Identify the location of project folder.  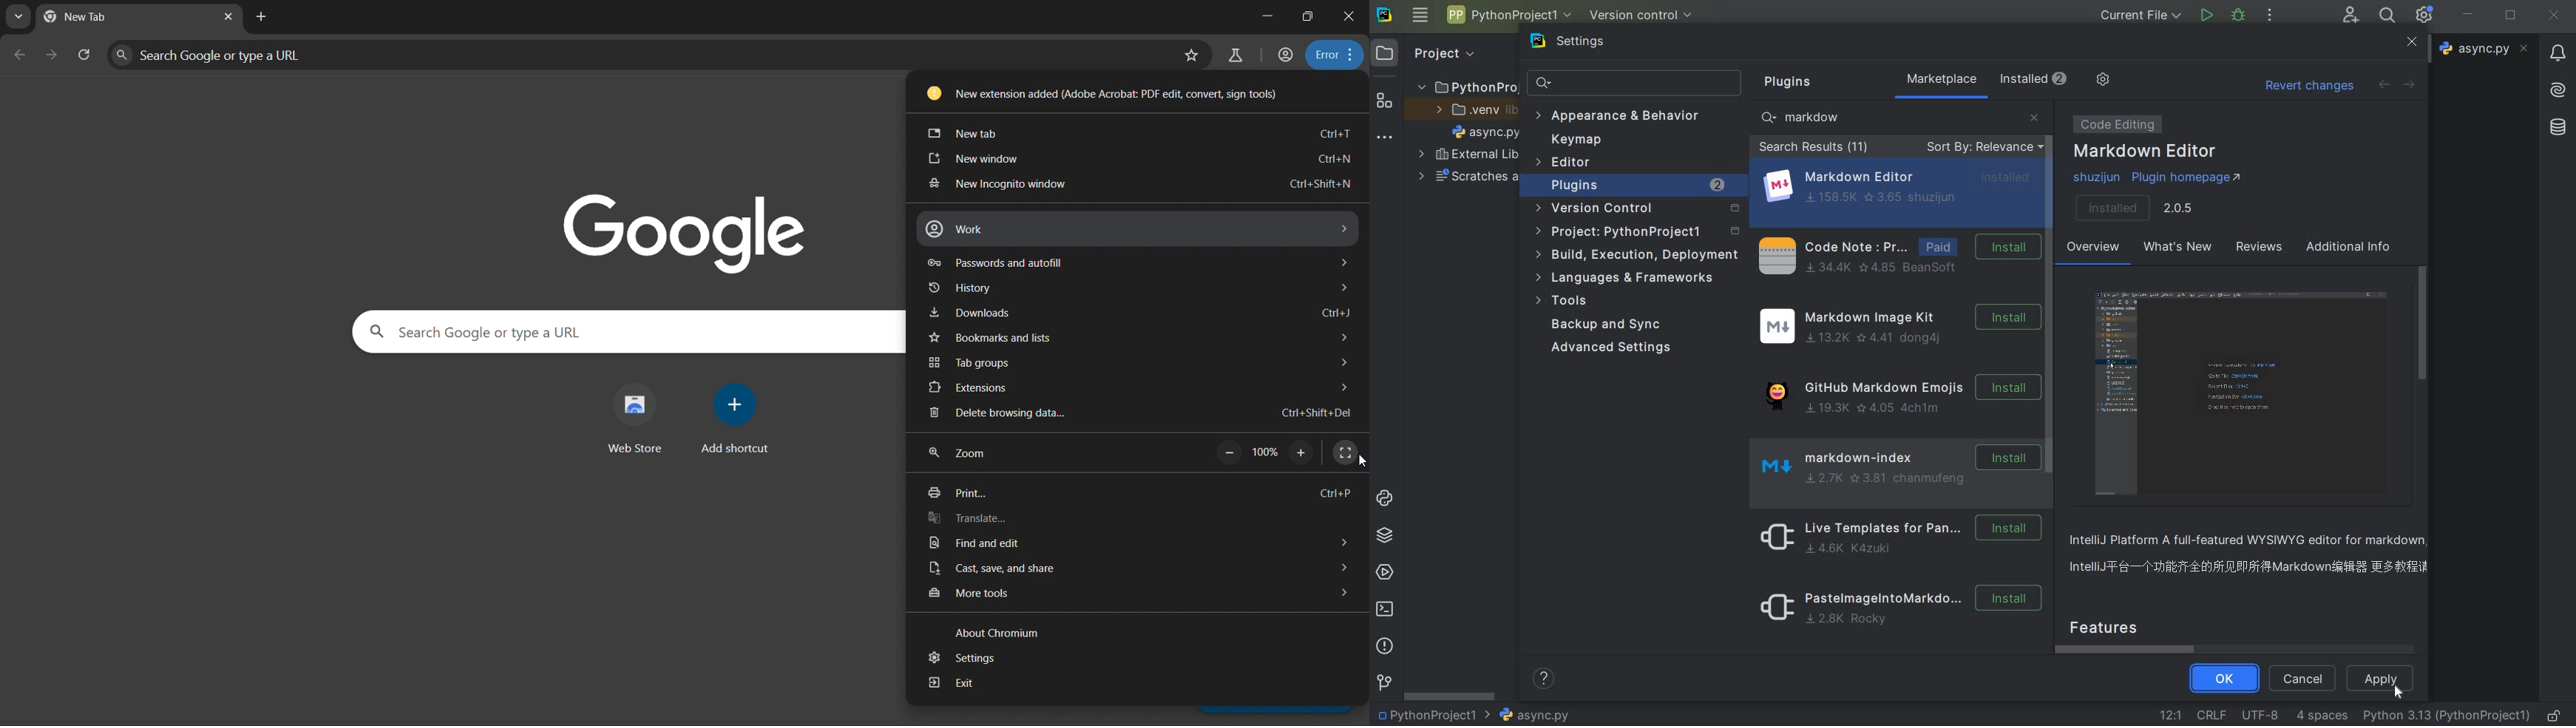
(1461, 86).